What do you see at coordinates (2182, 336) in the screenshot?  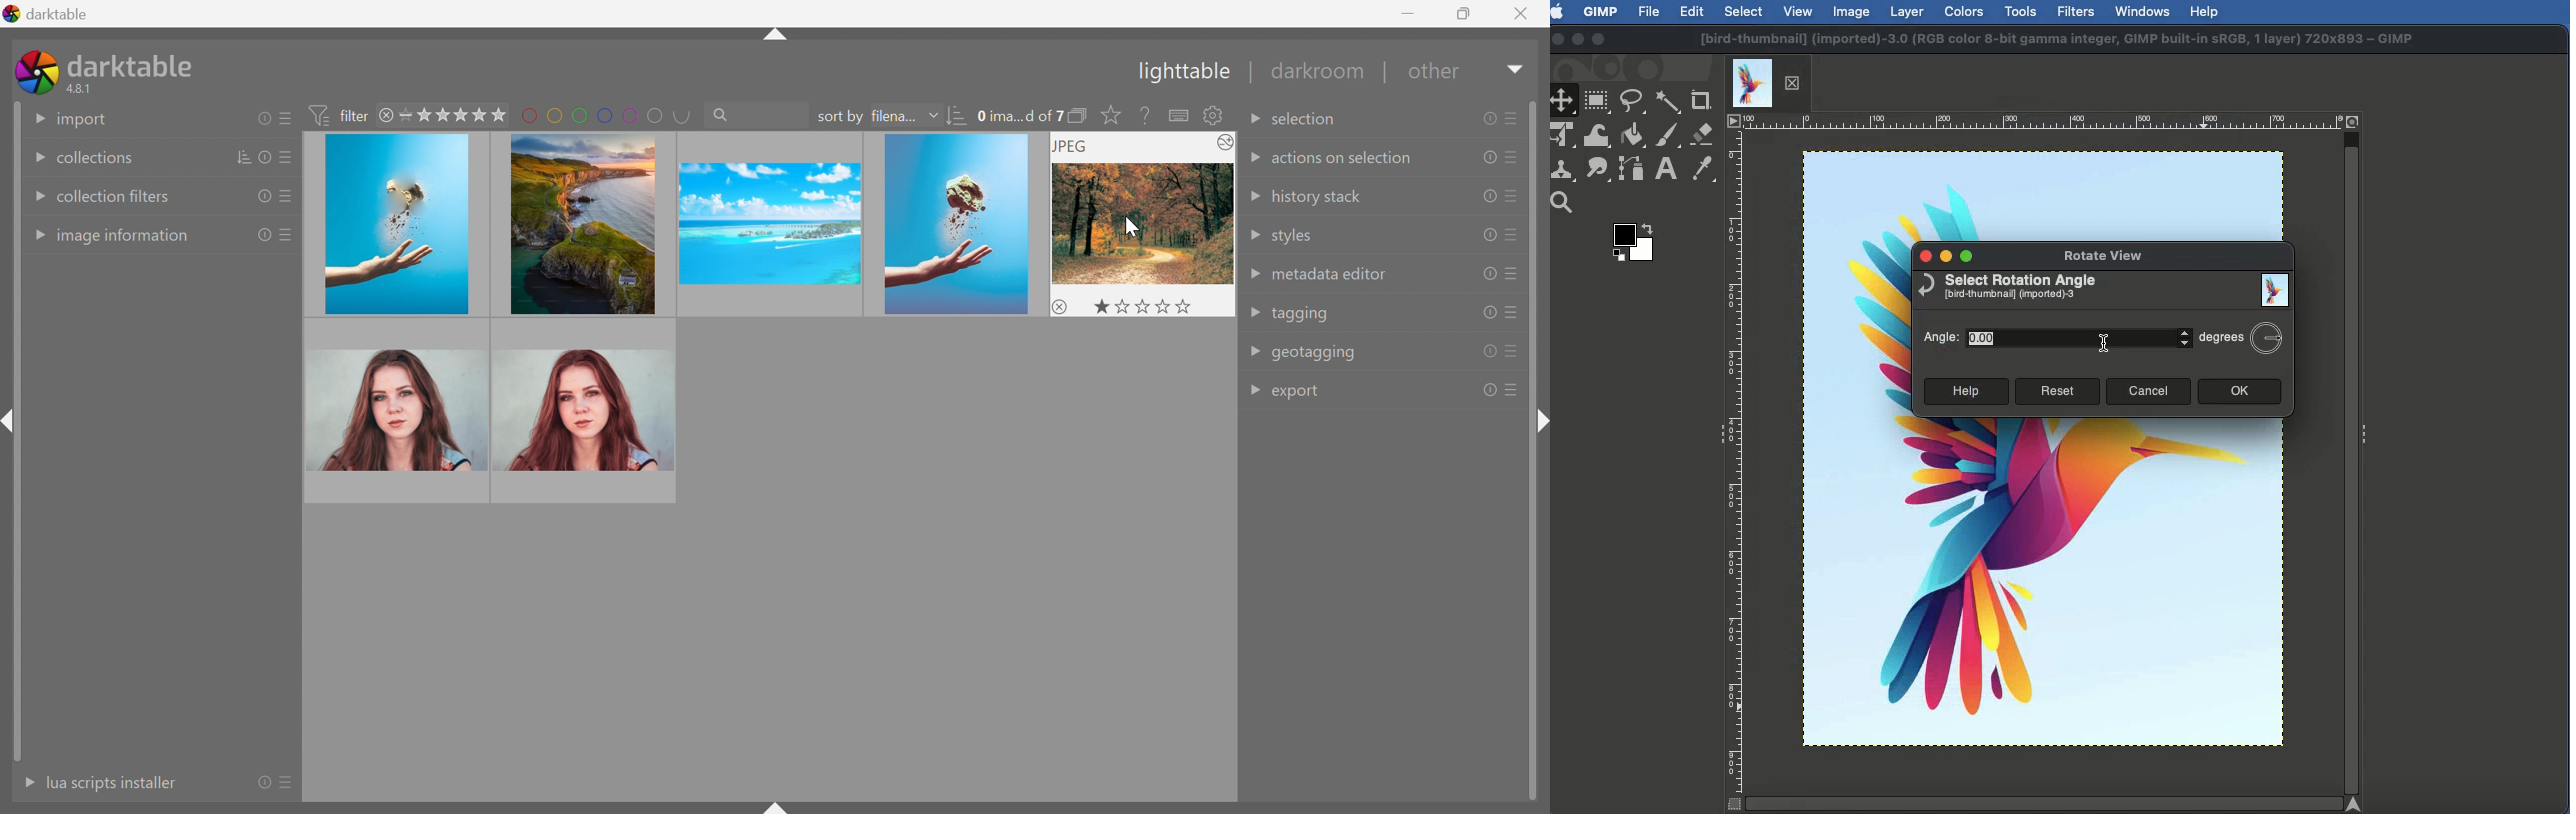 I see `adjust angle` at bounding box center [2182, 336].